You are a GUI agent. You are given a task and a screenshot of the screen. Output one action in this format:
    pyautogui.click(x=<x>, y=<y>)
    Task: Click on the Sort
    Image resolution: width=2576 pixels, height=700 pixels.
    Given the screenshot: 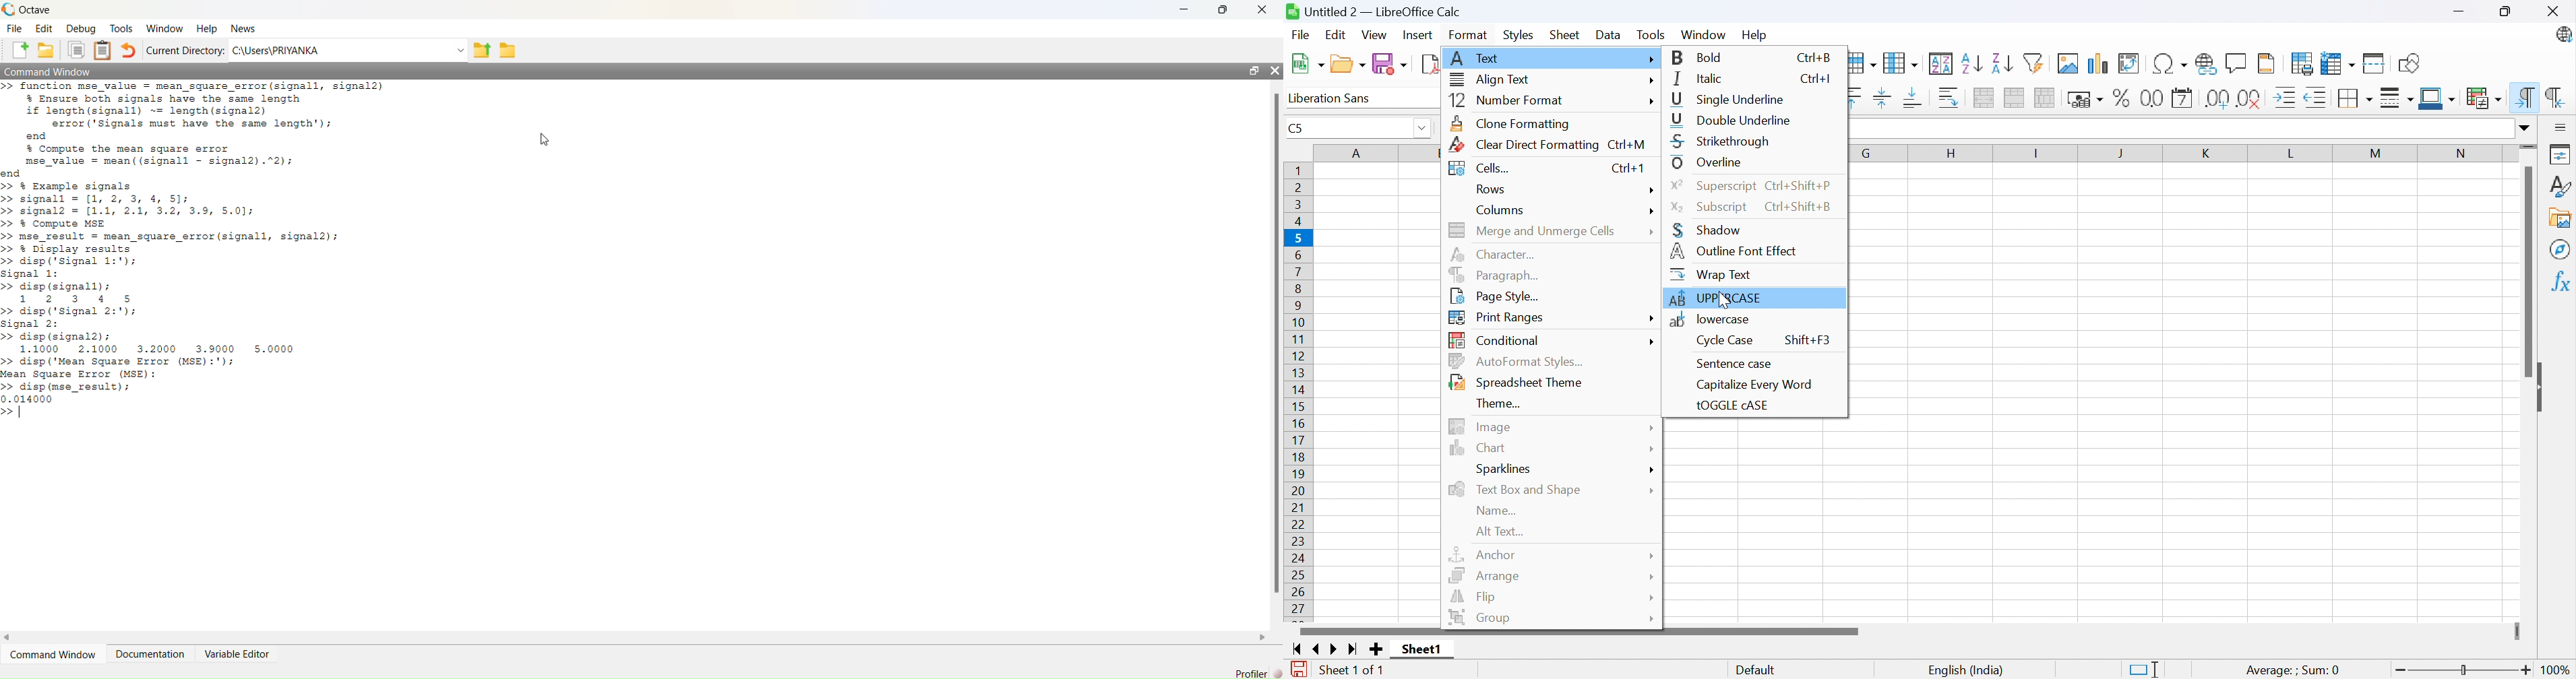 What is the action you would take?
    pyautogui.click(x=1942, y=63)
    